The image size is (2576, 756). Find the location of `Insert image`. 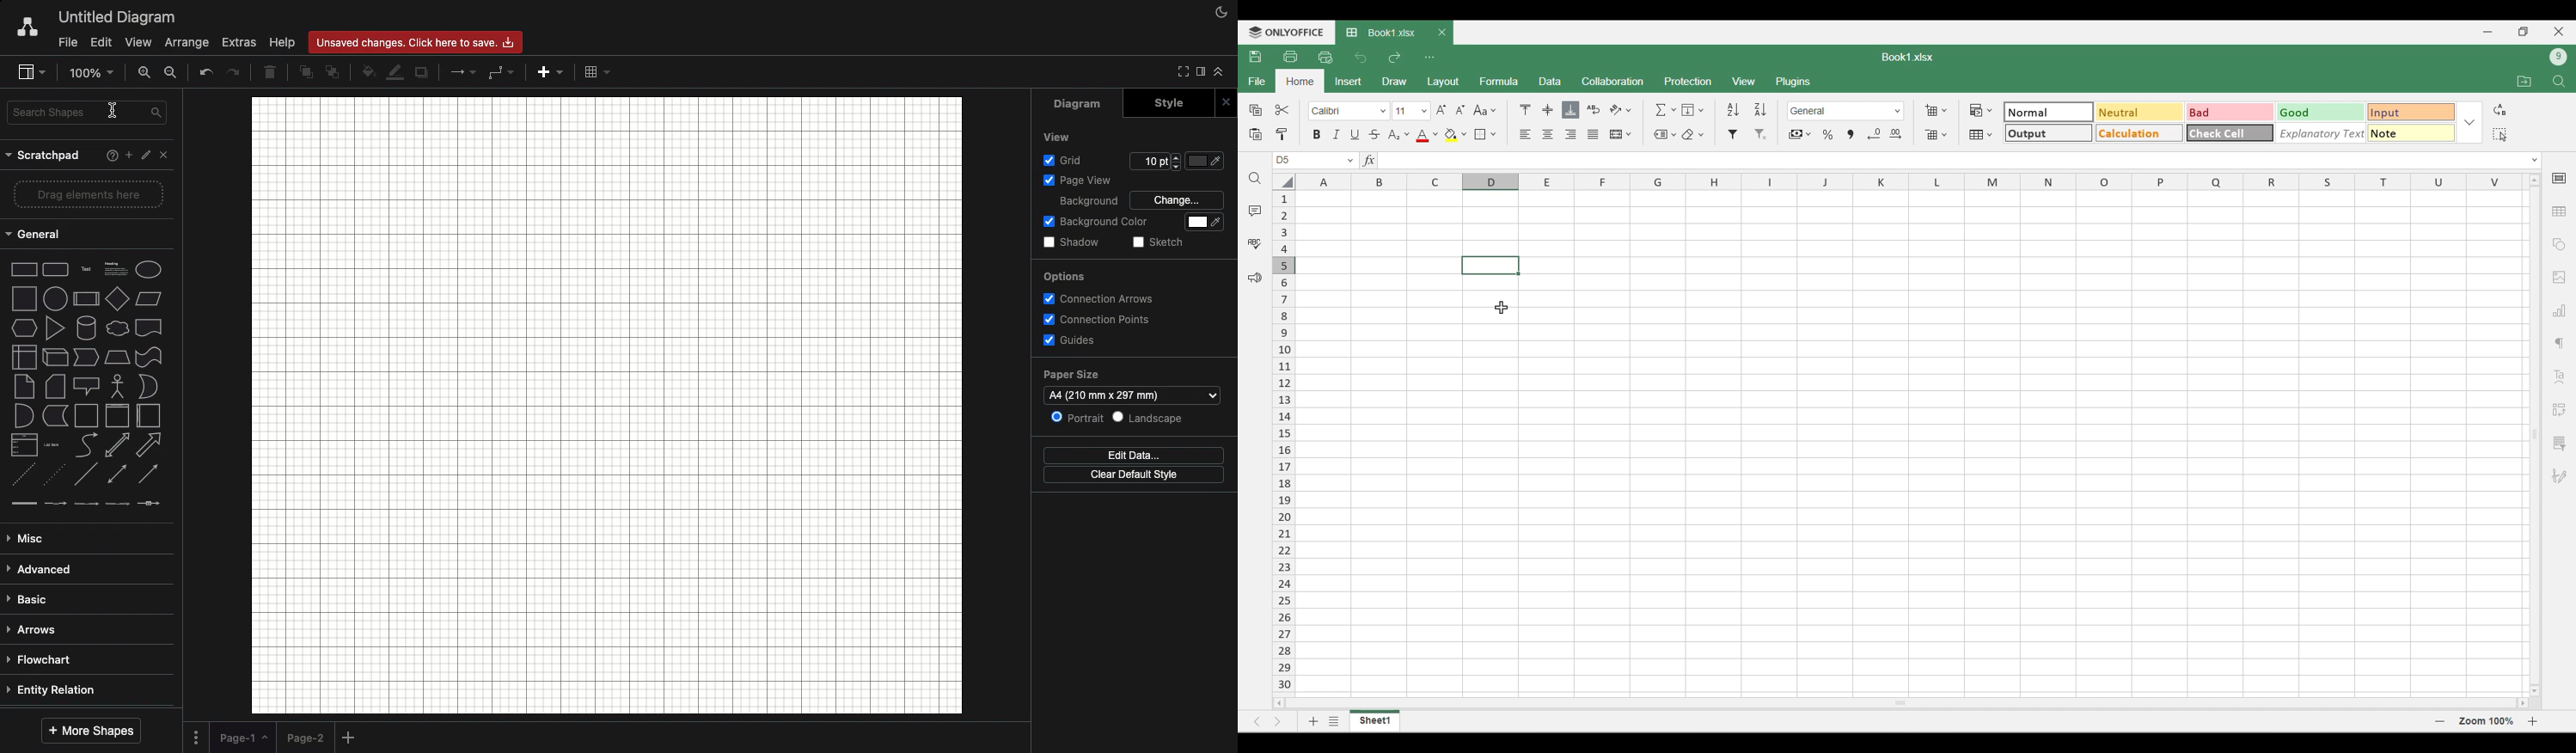

Insert image is located at coordinates (2560, 278).